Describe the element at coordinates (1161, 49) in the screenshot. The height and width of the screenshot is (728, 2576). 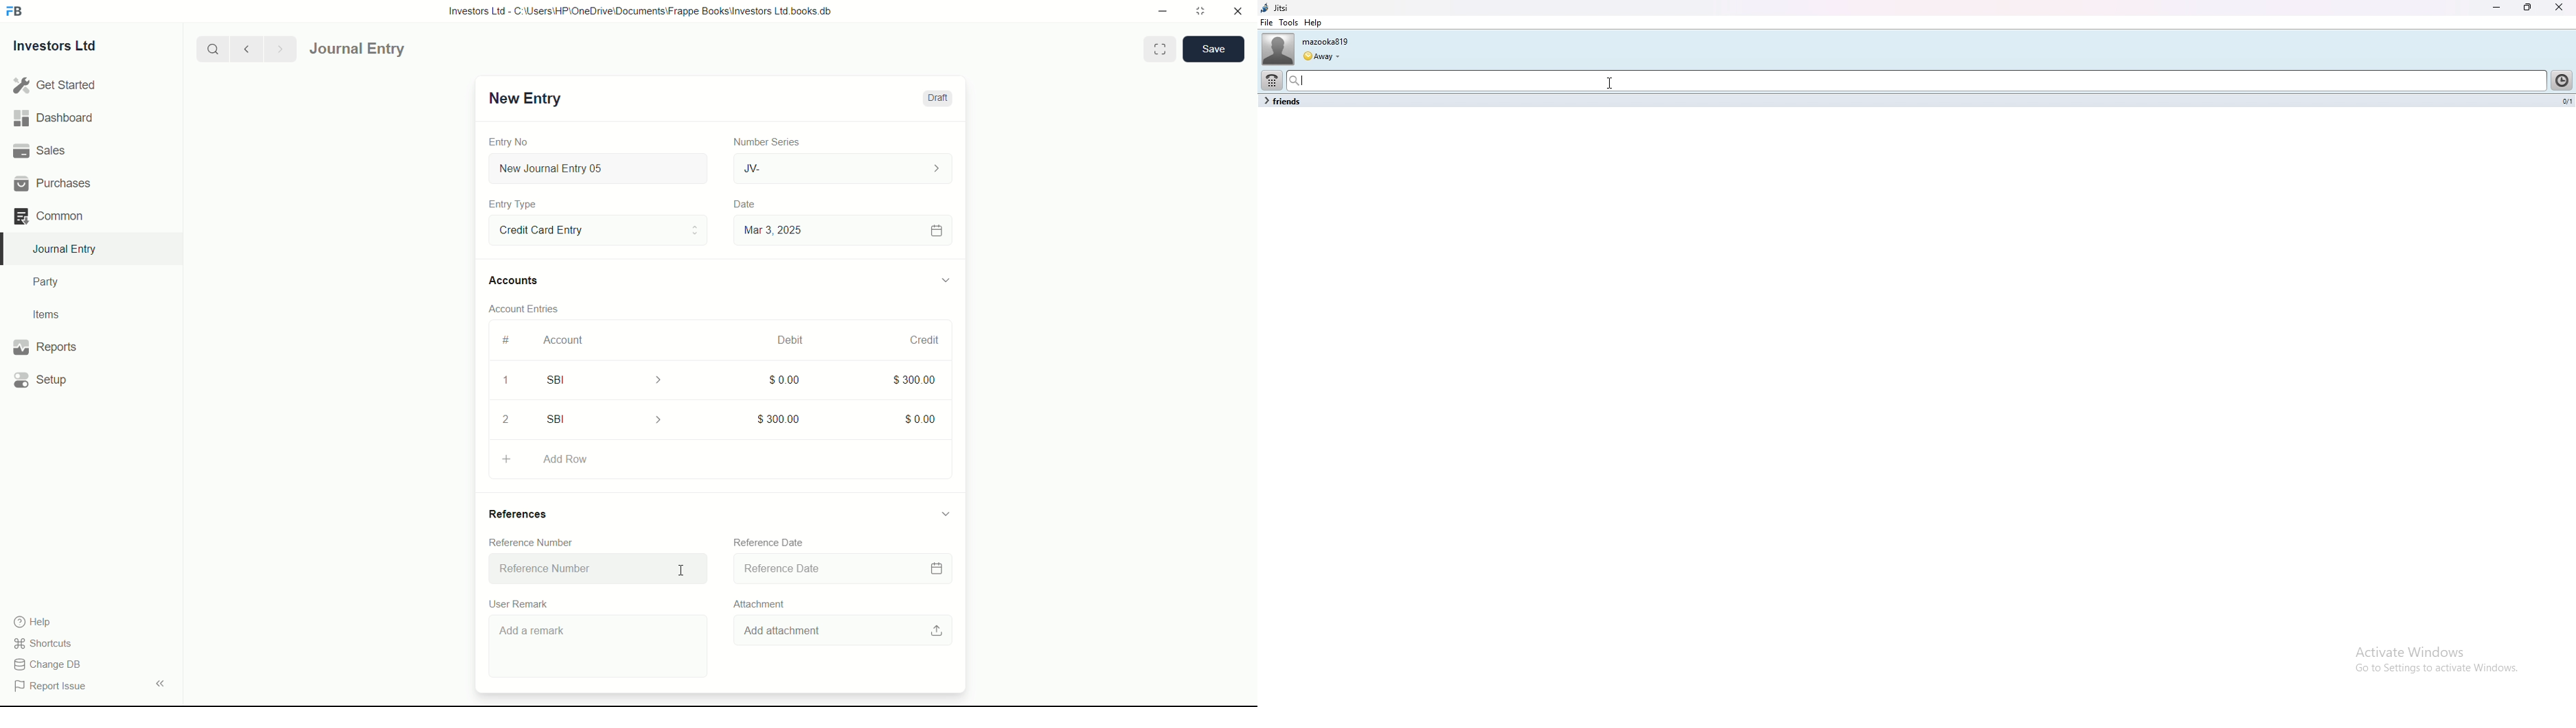
I see `Toggle between form and full width` at that location.